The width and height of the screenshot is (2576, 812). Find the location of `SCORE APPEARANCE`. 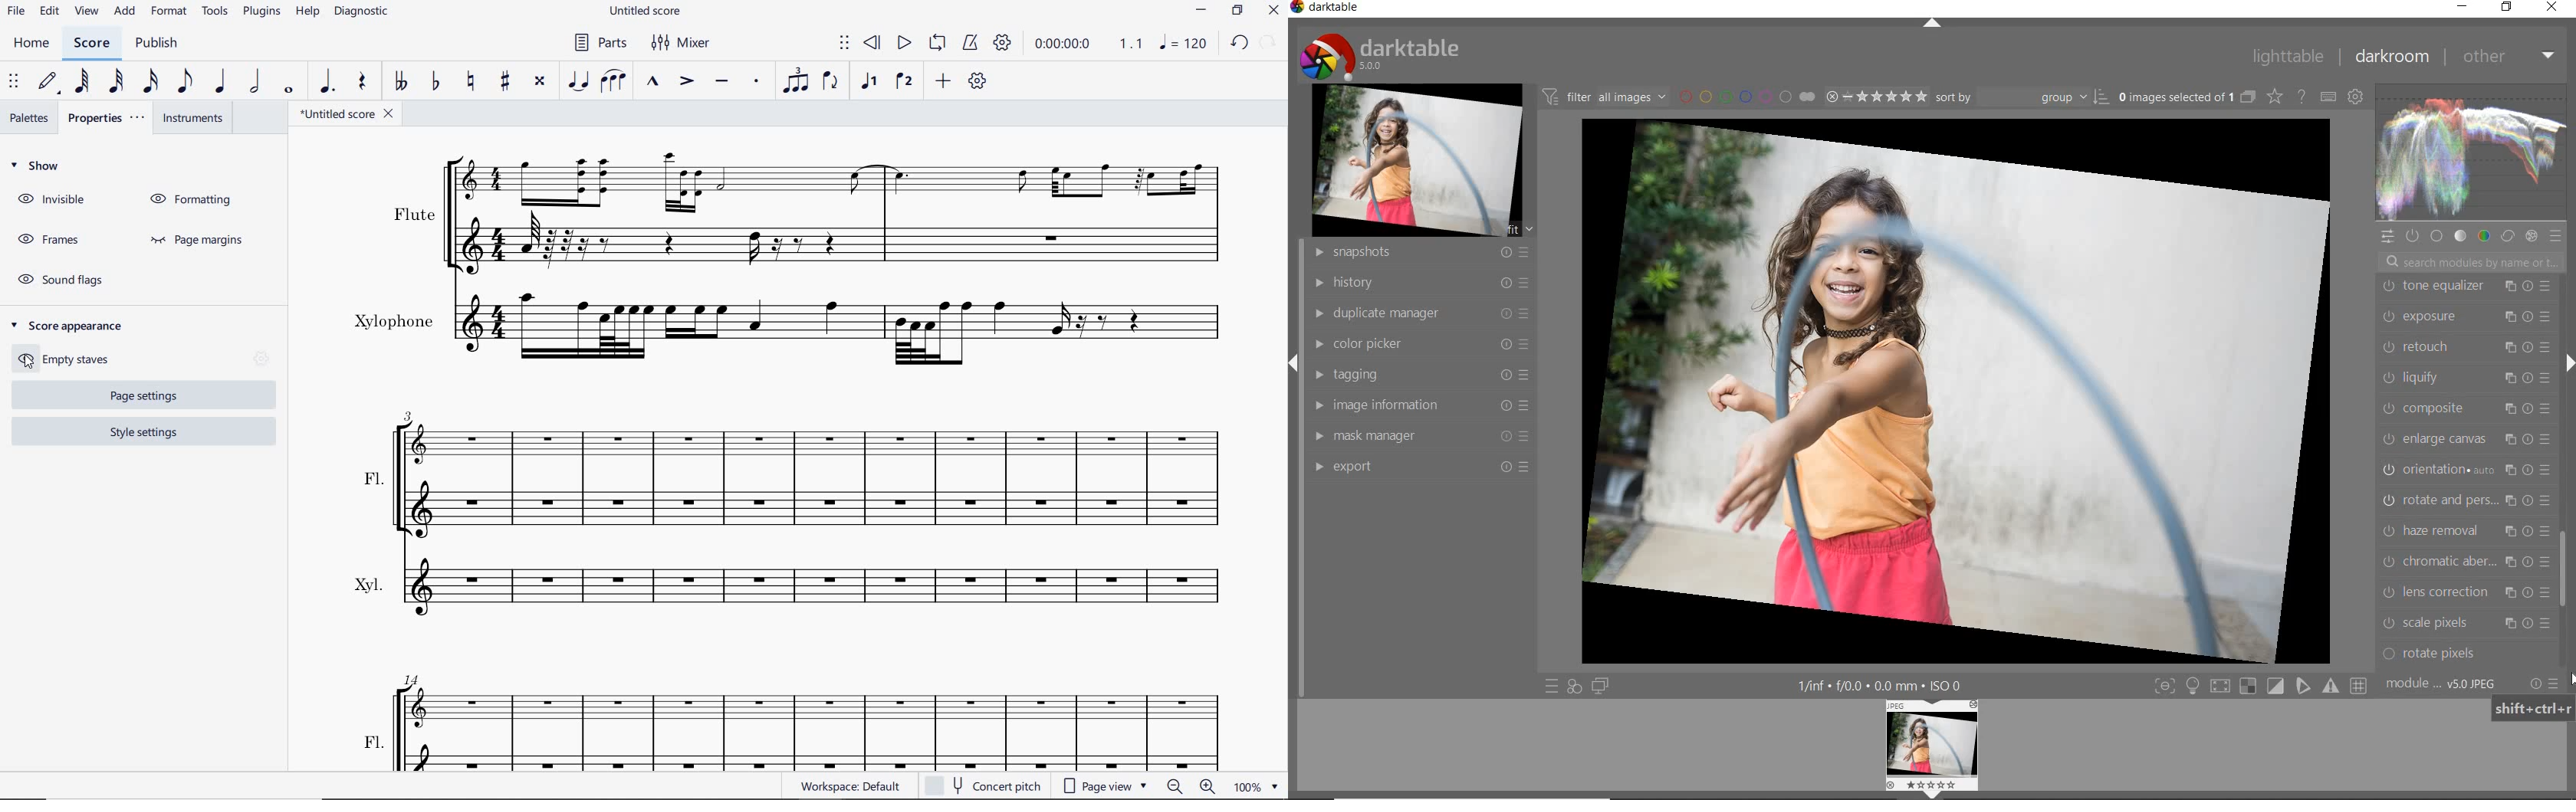

SCORE APPEARANCE is located at coordinates (67, 322).